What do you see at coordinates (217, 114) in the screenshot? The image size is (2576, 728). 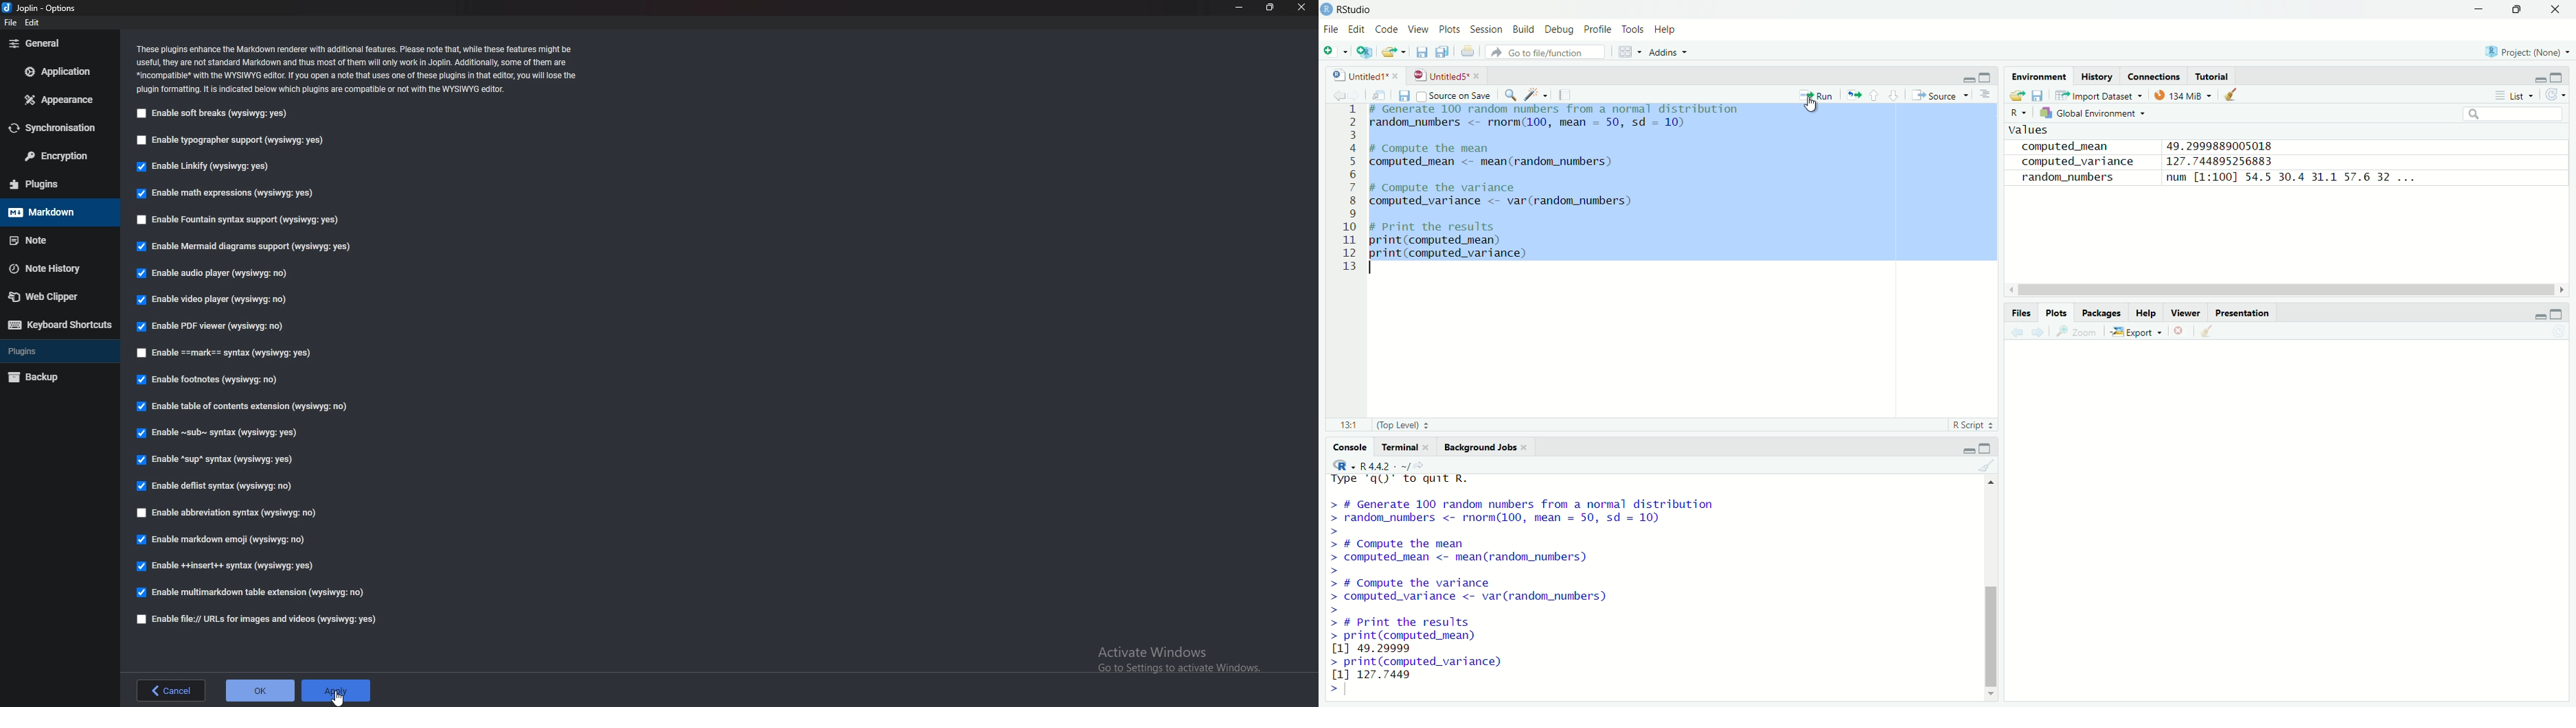 I see `enable soft breaks` at bounding box center [217, 114].